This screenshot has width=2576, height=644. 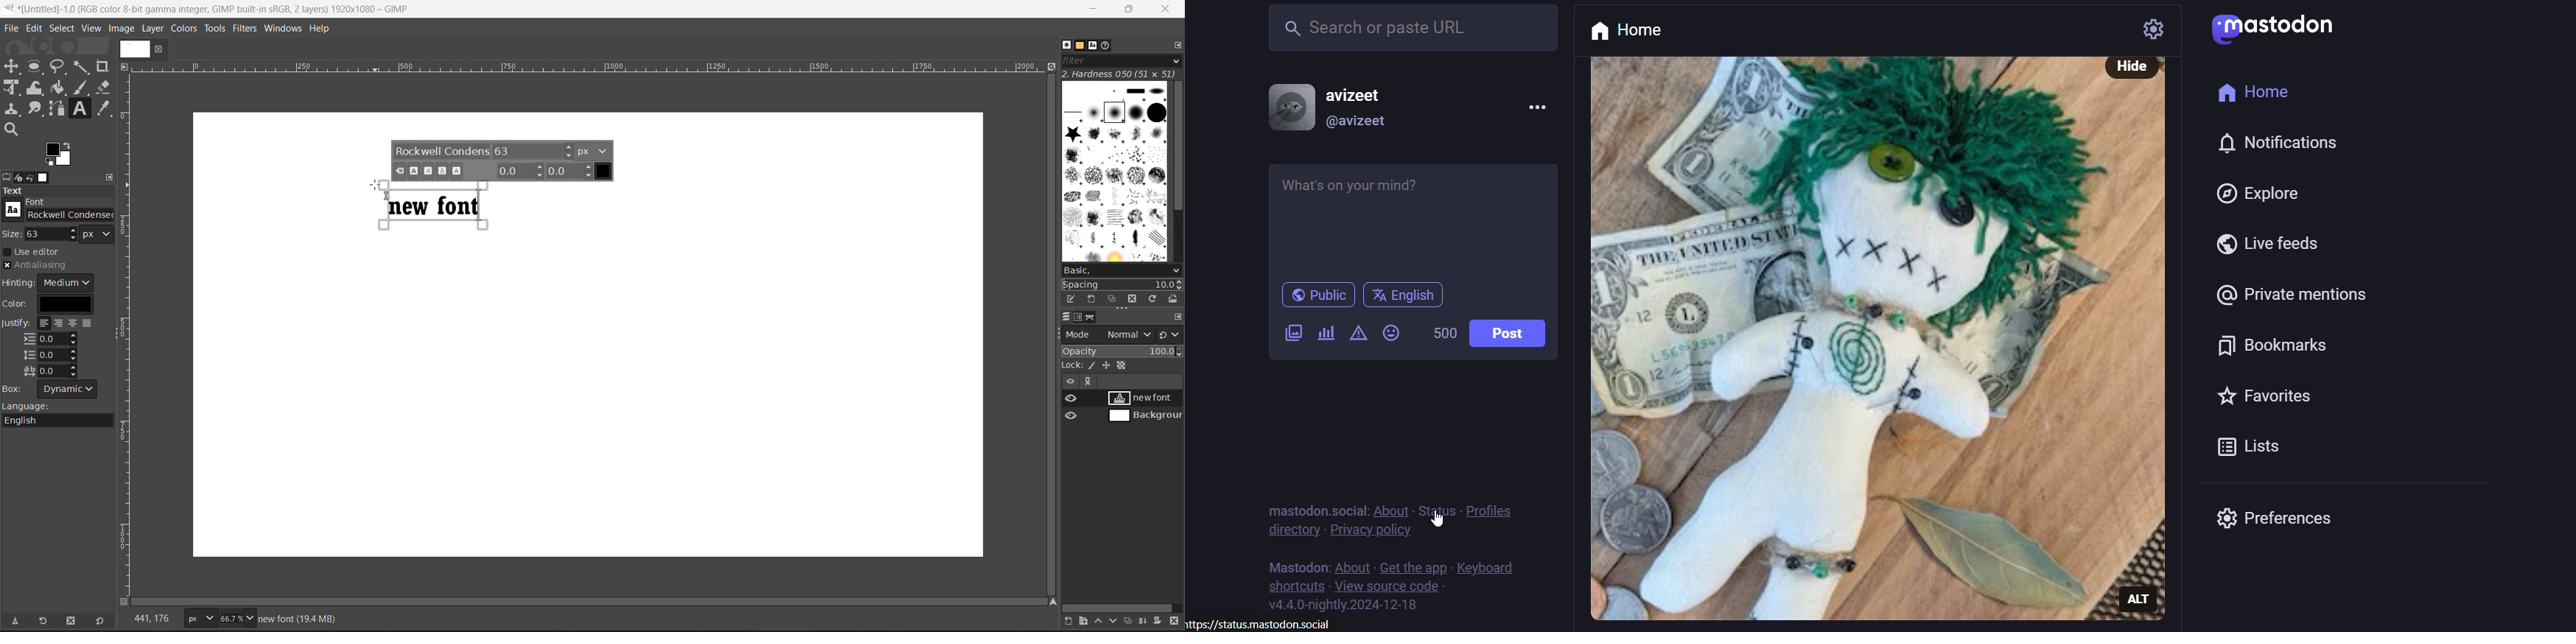 I want to click on image, so click(x=123, y=28).